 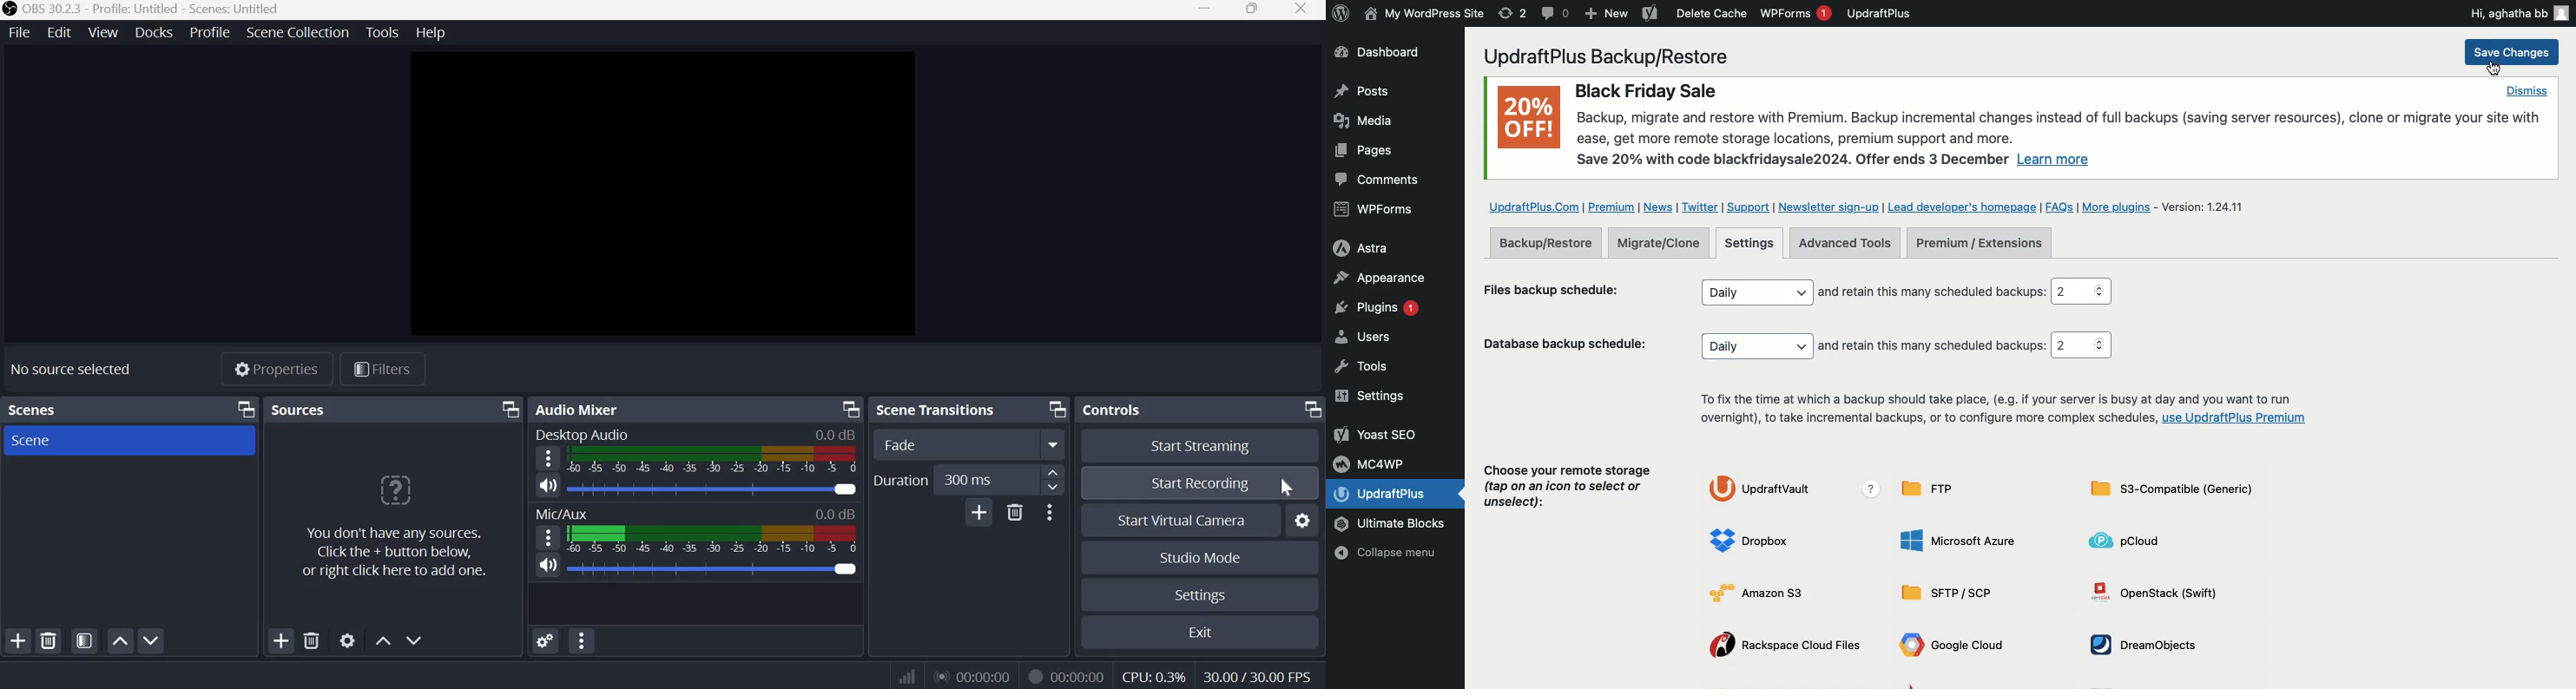 What do you see at coordinates (1374, 463) in the screenshot?
I see `MC4WP` at bounding box center [1374, 463].